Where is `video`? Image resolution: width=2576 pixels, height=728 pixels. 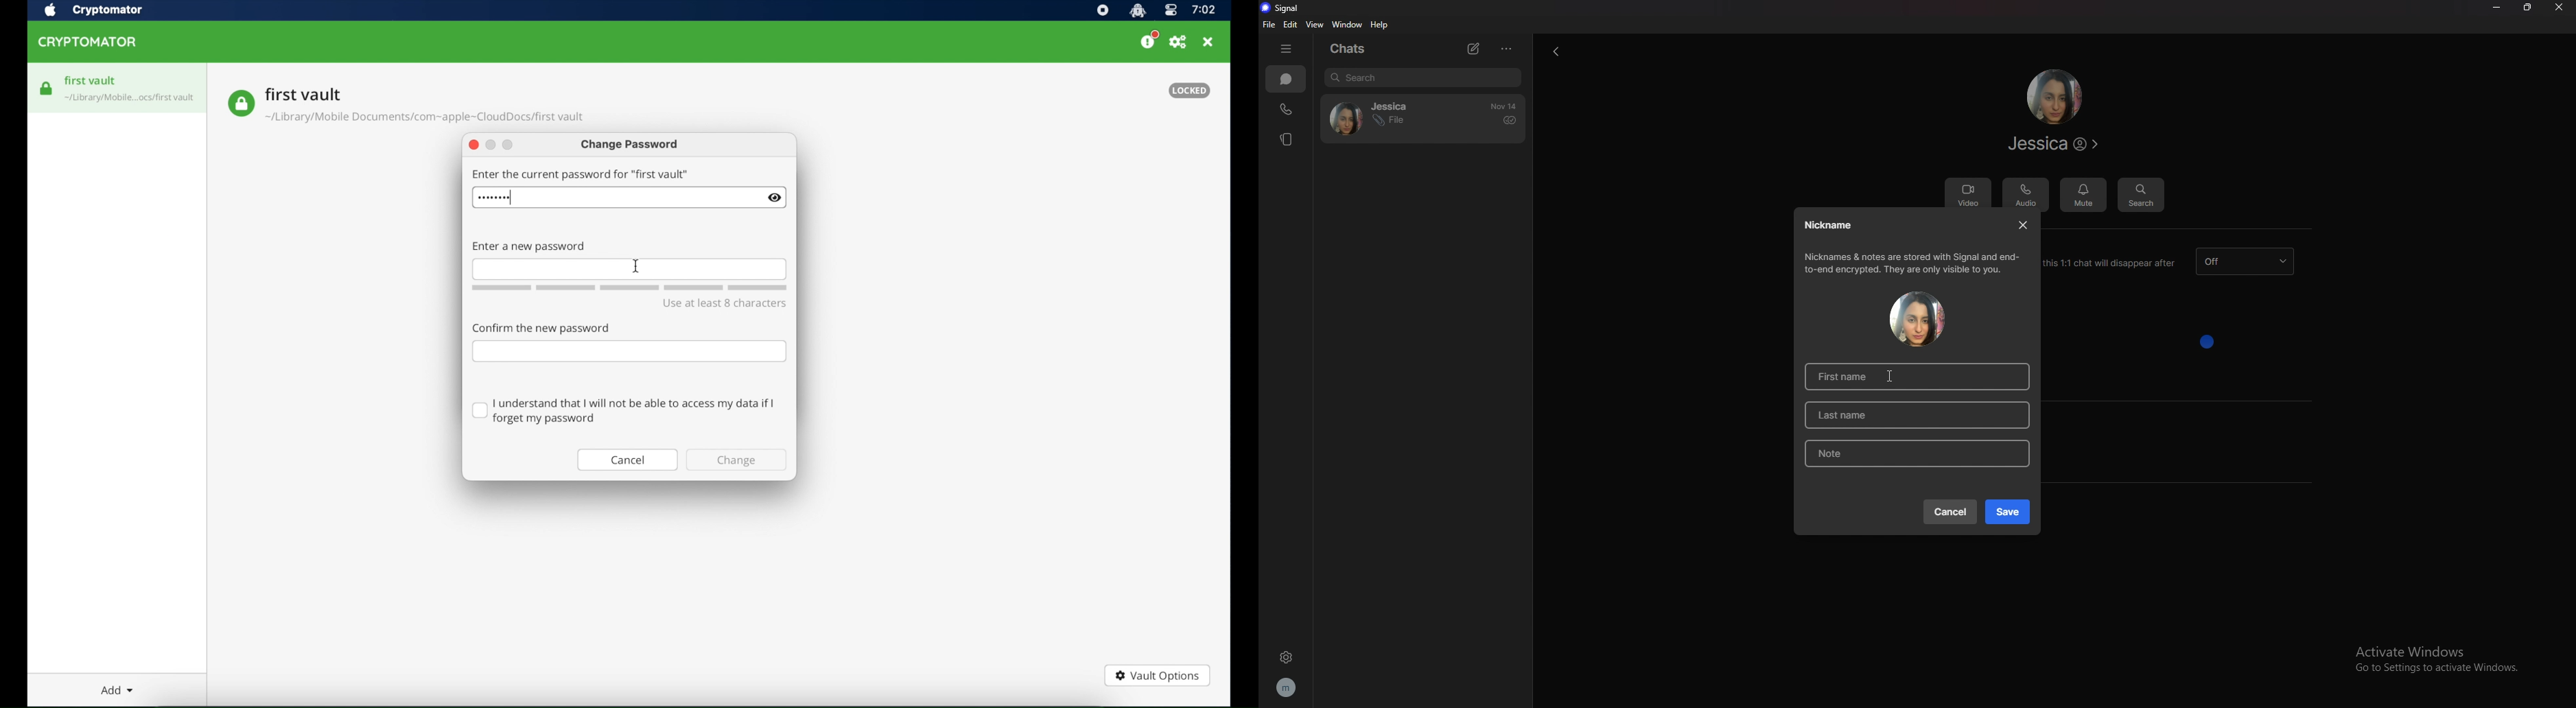 video is located at coordinates (1967, 195).